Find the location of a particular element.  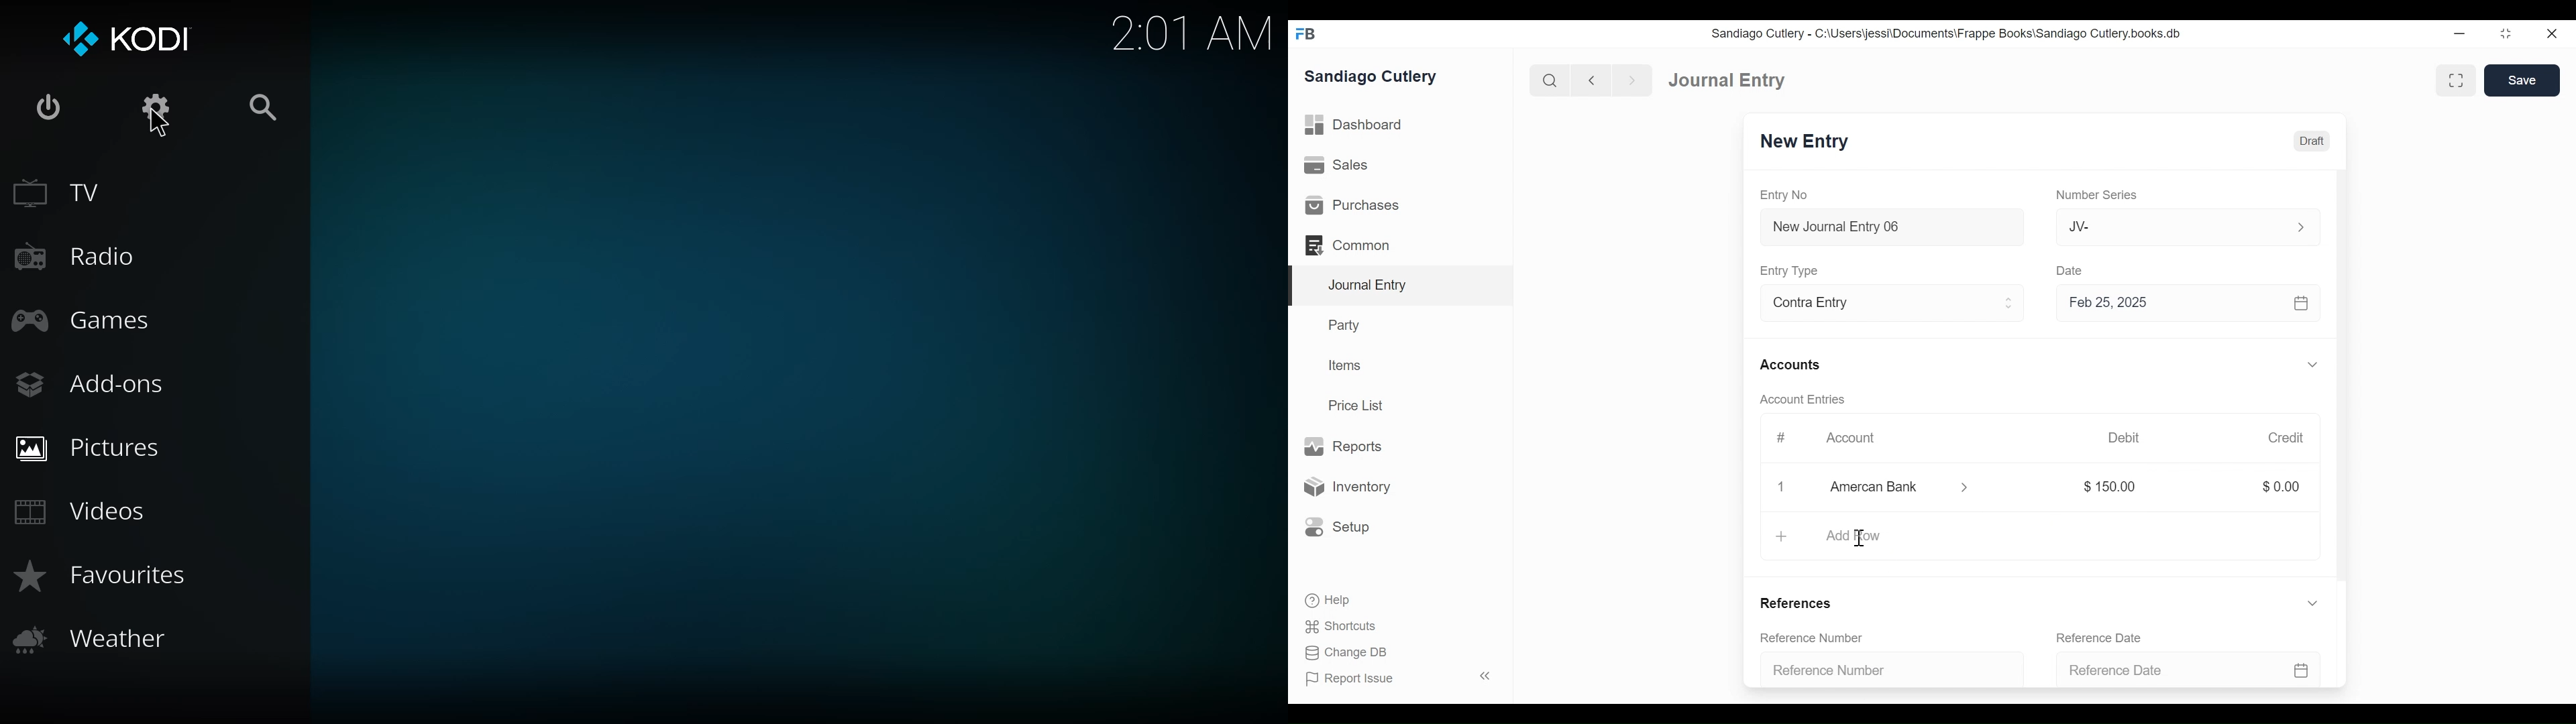

Party is located at coordinates (1347, 324).